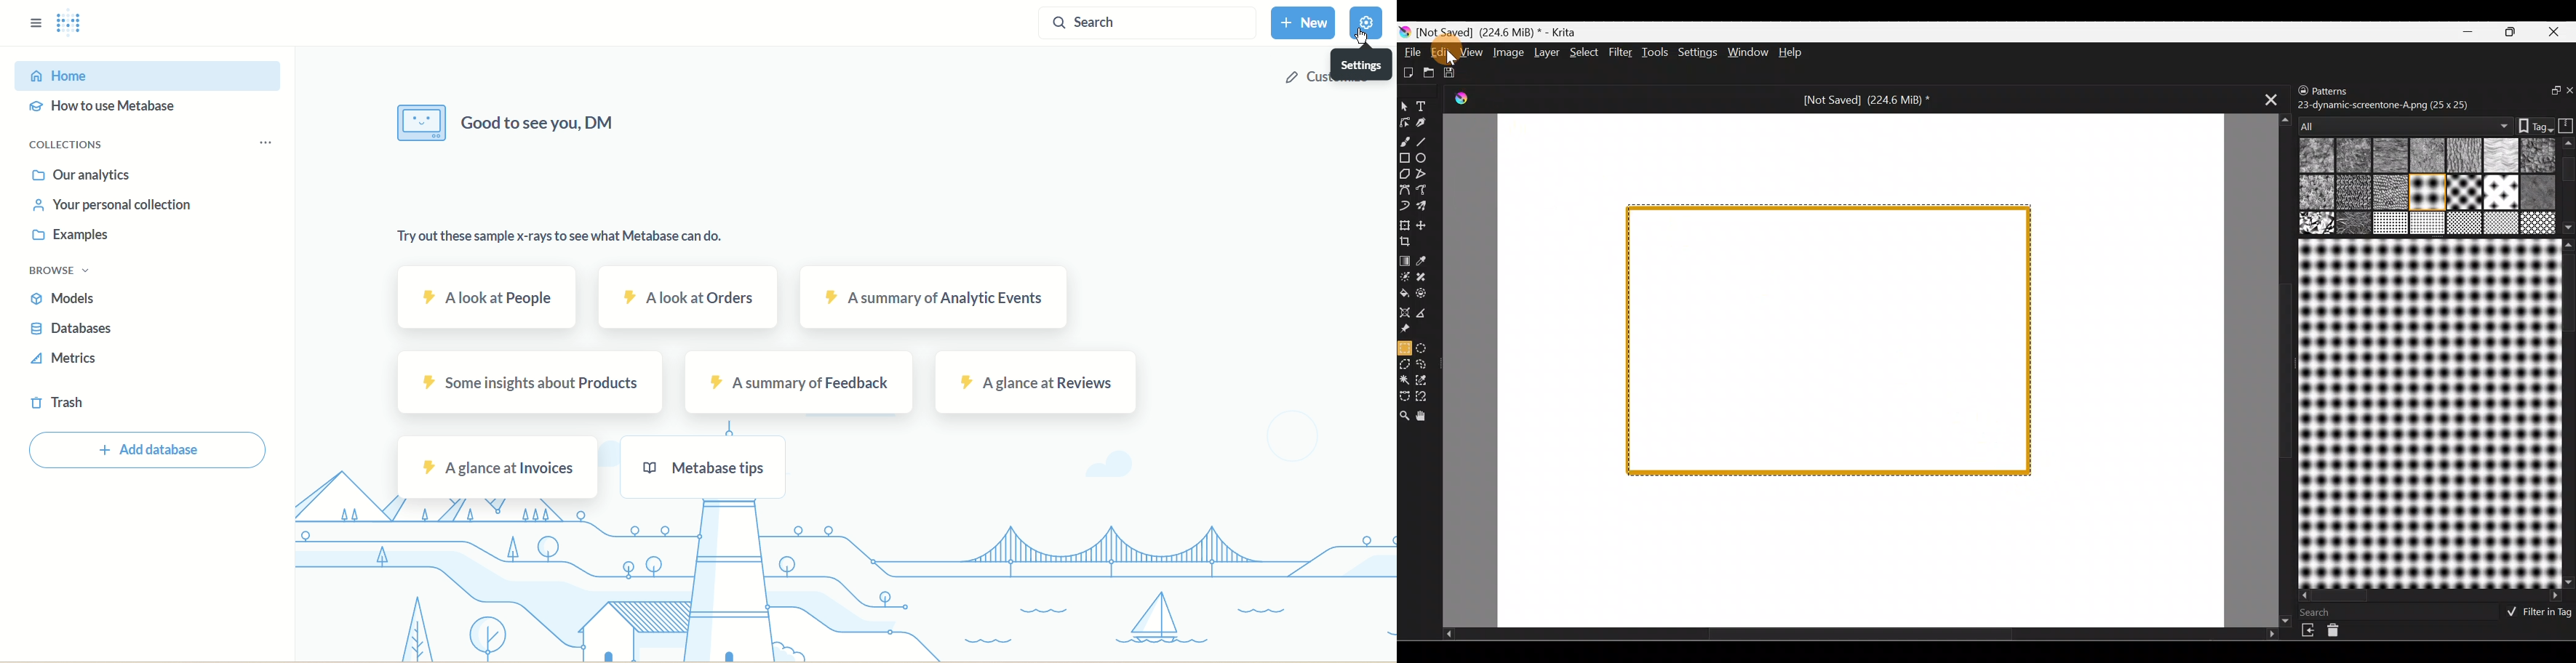 The image size is (2576, 672). Describe the element at coordinates (2538, 190) in the screenshot. I see `13 drawed_swirl.png` at that location.